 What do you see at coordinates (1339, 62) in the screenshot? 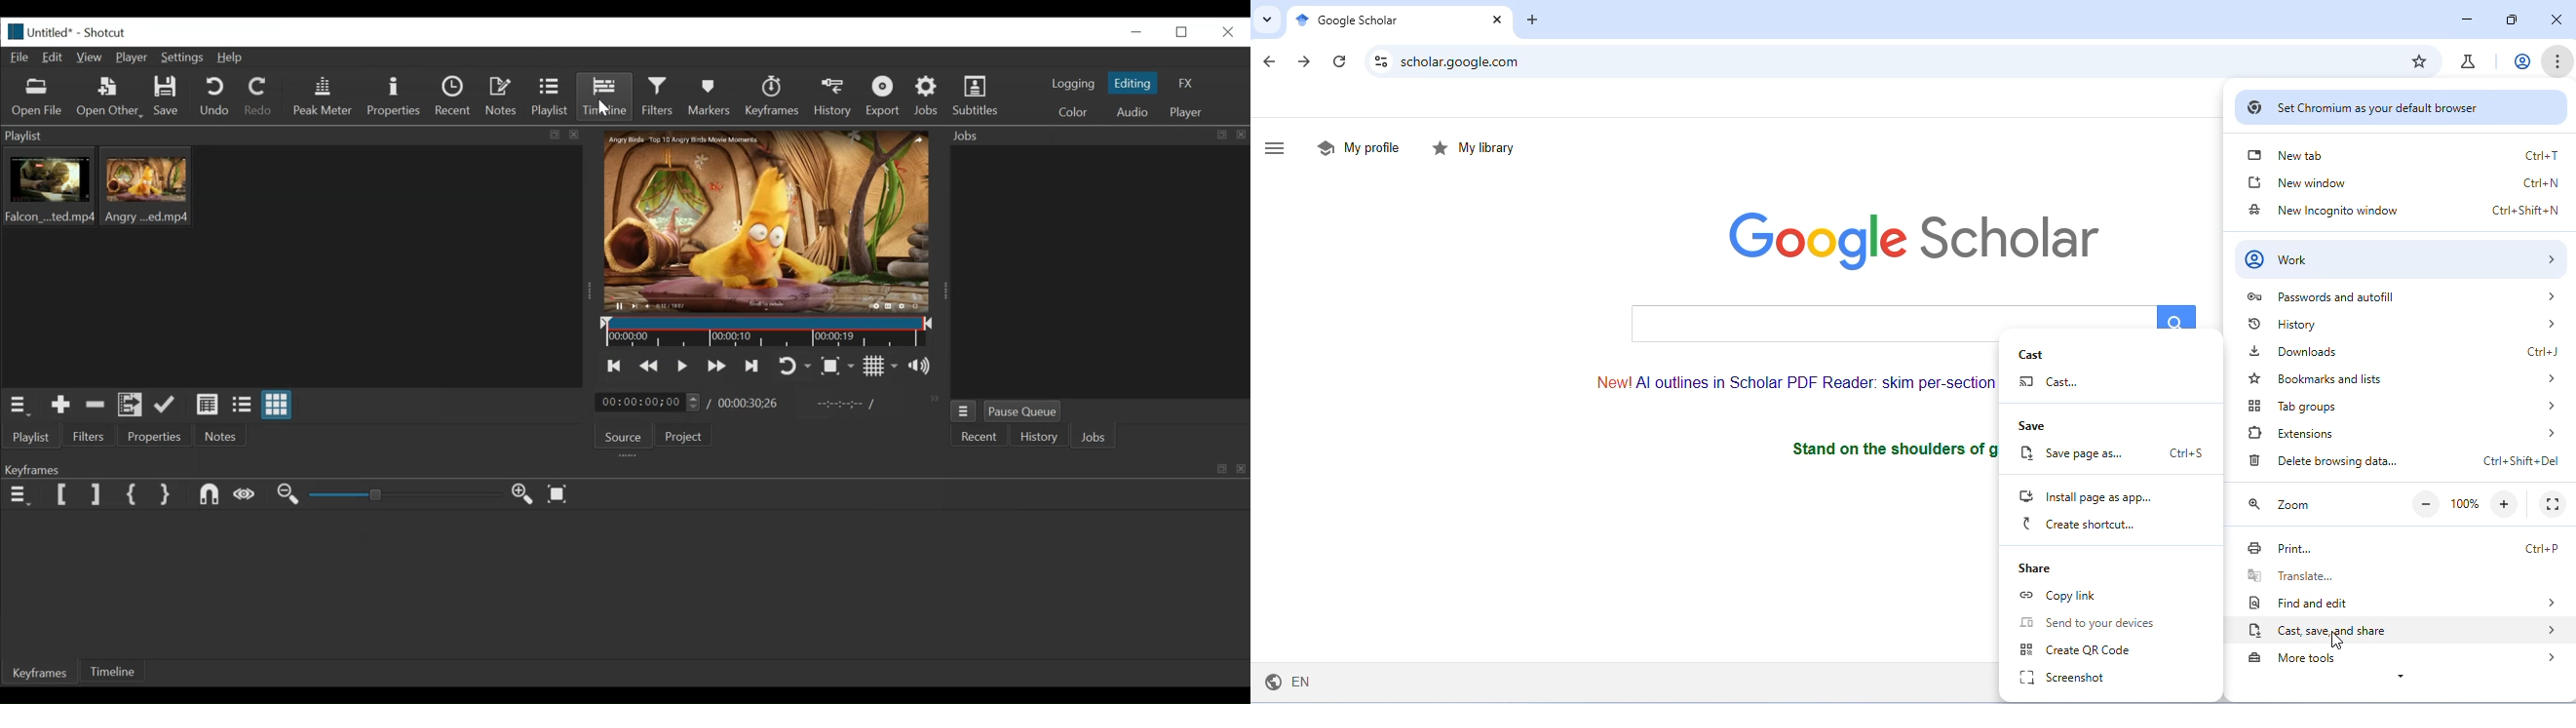
I see `refresh` at bounding box center [1339, 62].